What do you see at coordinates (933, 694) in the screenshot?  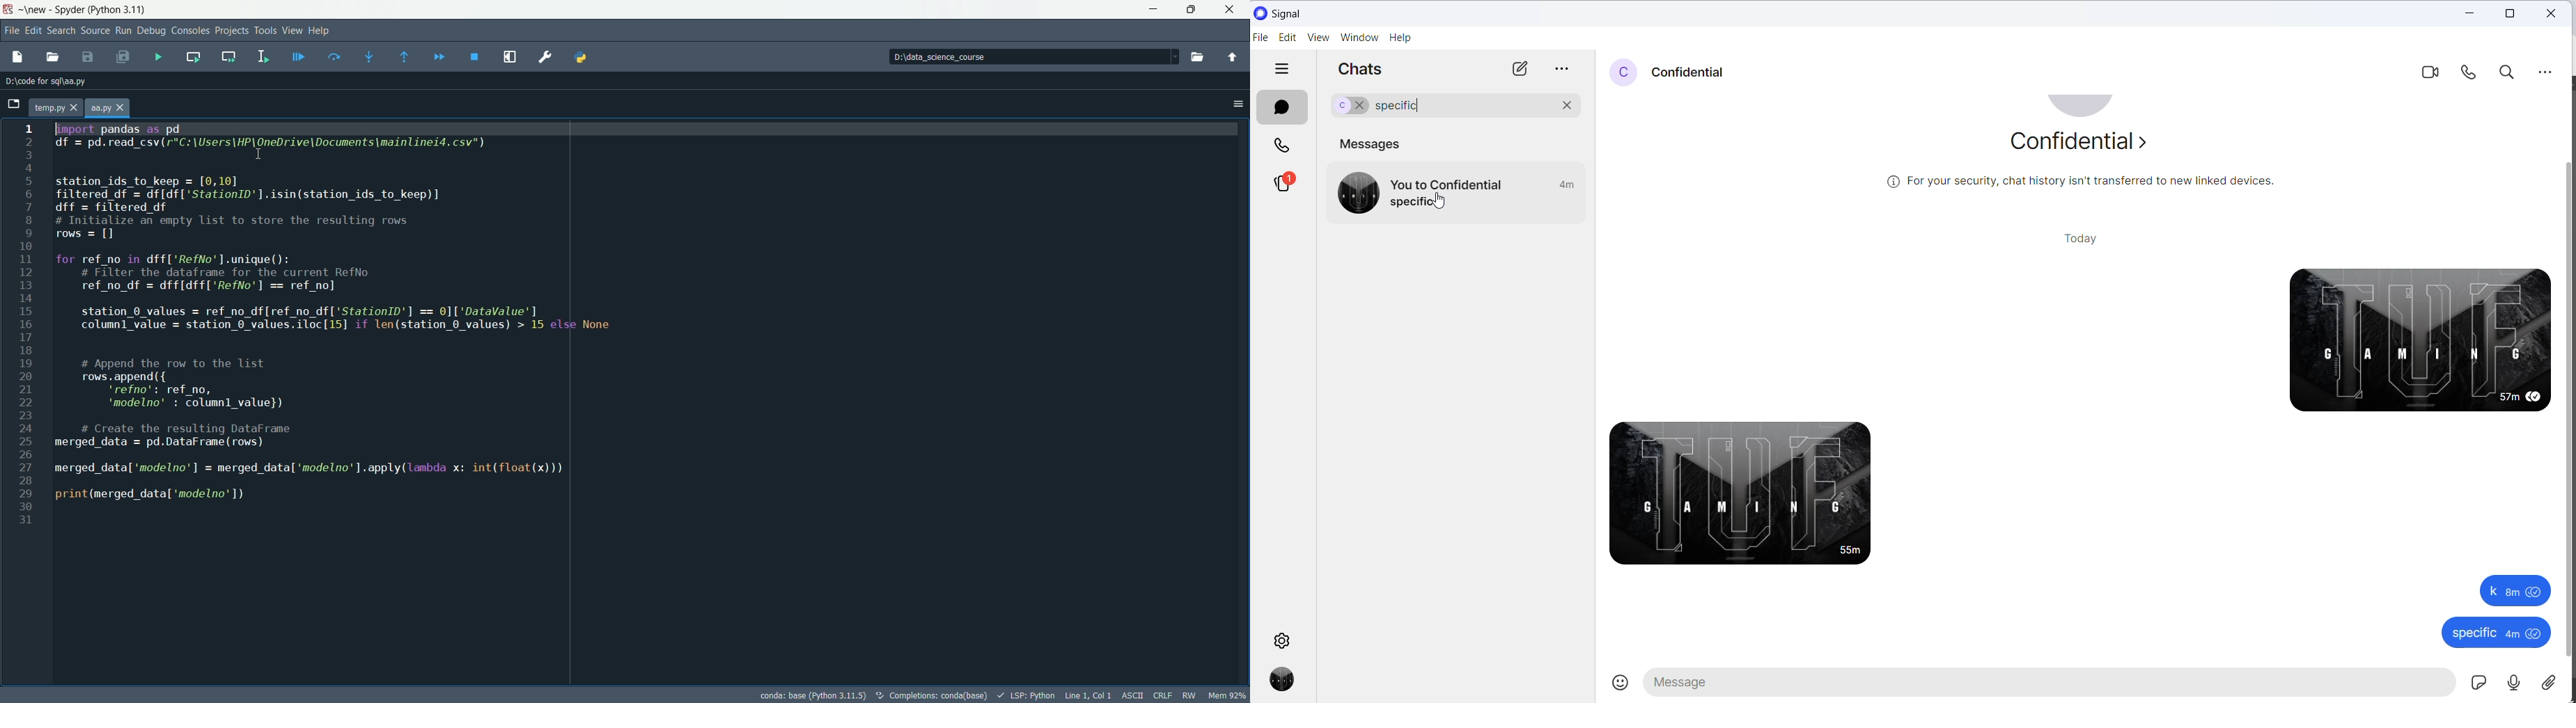 I see `completion conda` at bounding box center [933, 694].